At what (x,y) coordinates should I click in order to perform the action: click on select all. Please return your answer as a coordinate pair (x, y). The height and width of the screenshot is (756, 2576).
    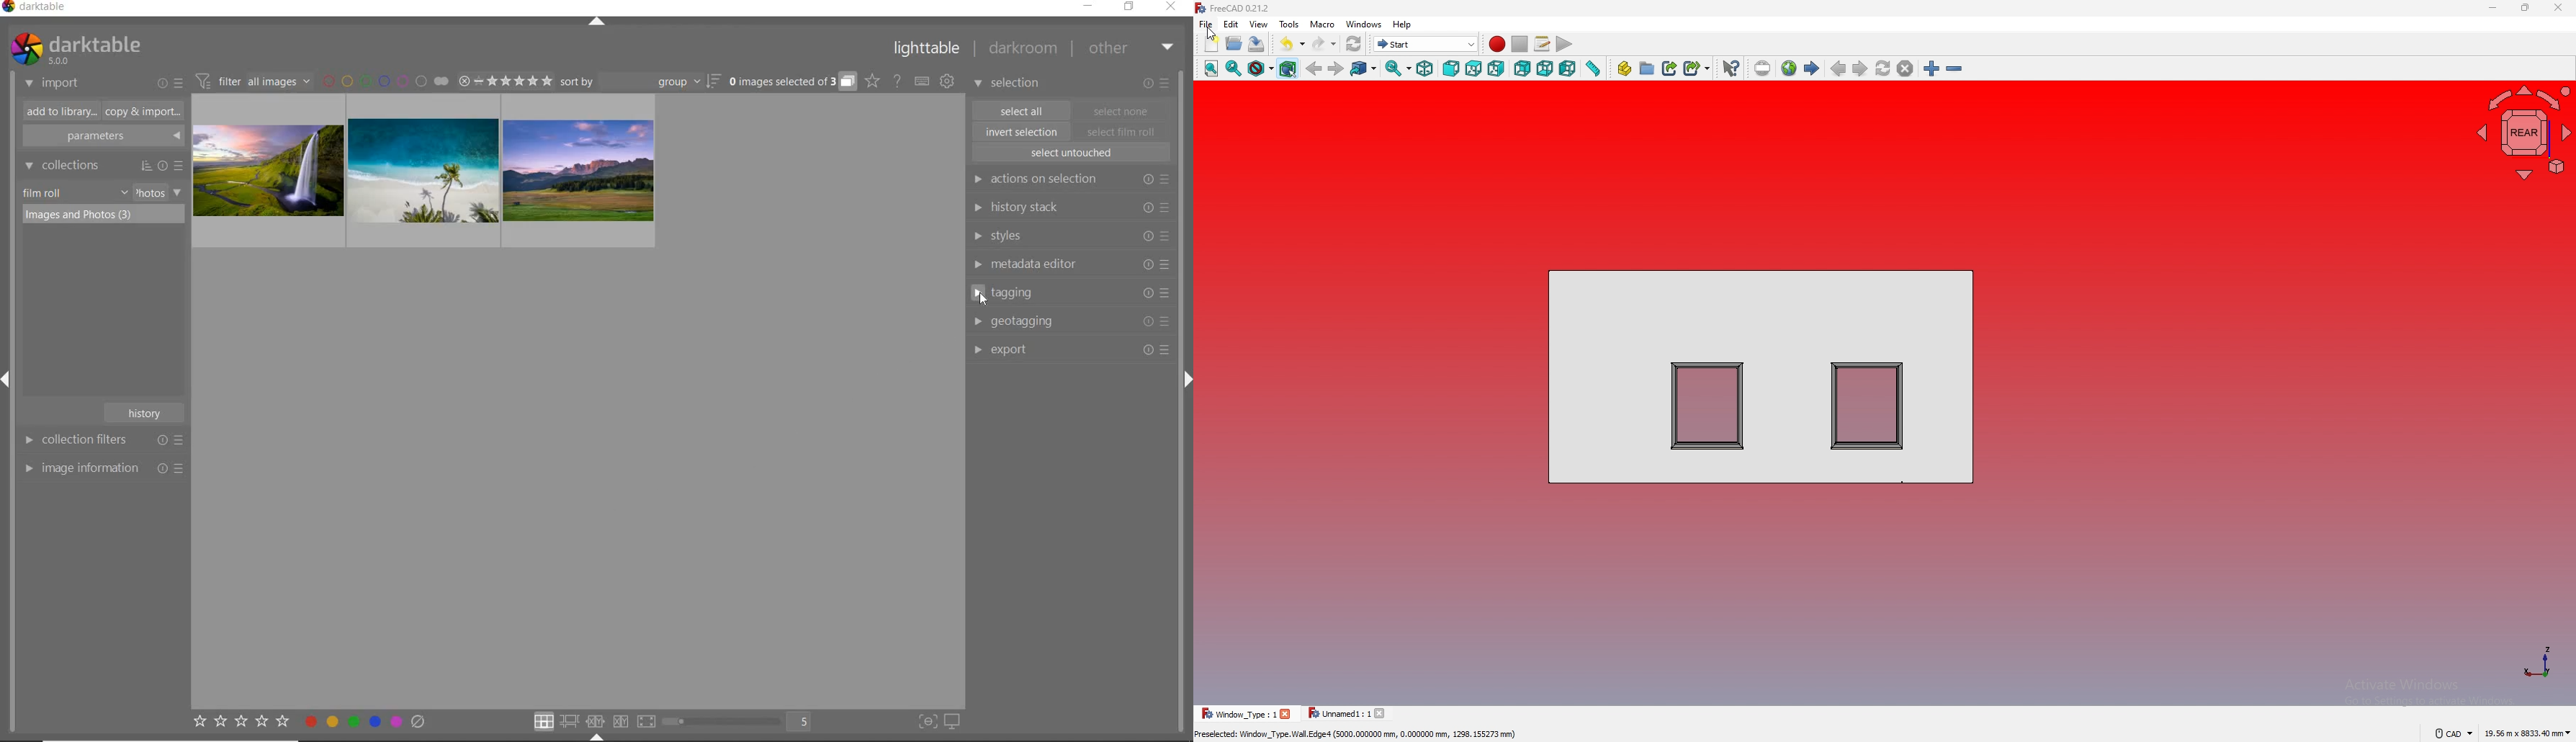
    Looking at the image, I should click on (1022, 109).